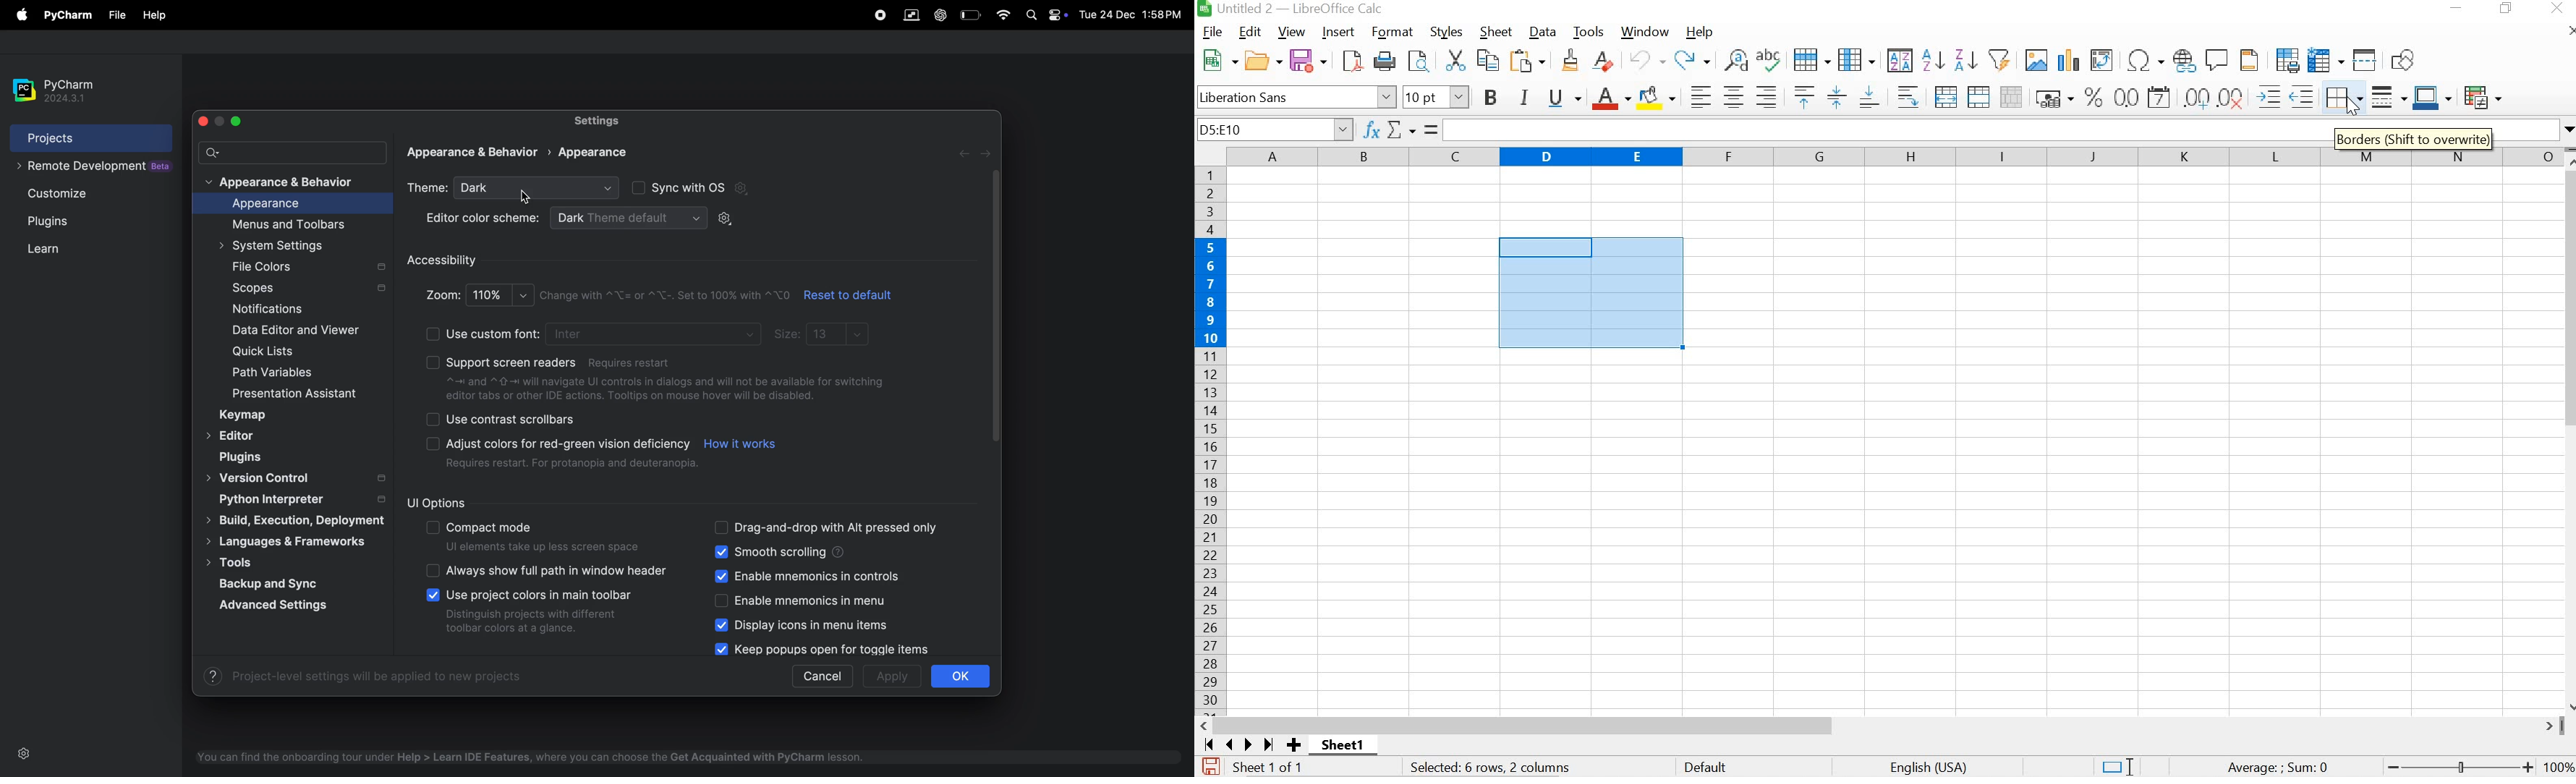 This screenshot has width=2576, height=784. Describe the element at coordinates (2125, 96) in the screenshot. I see `FORMAT AS NUMBER` at that location.